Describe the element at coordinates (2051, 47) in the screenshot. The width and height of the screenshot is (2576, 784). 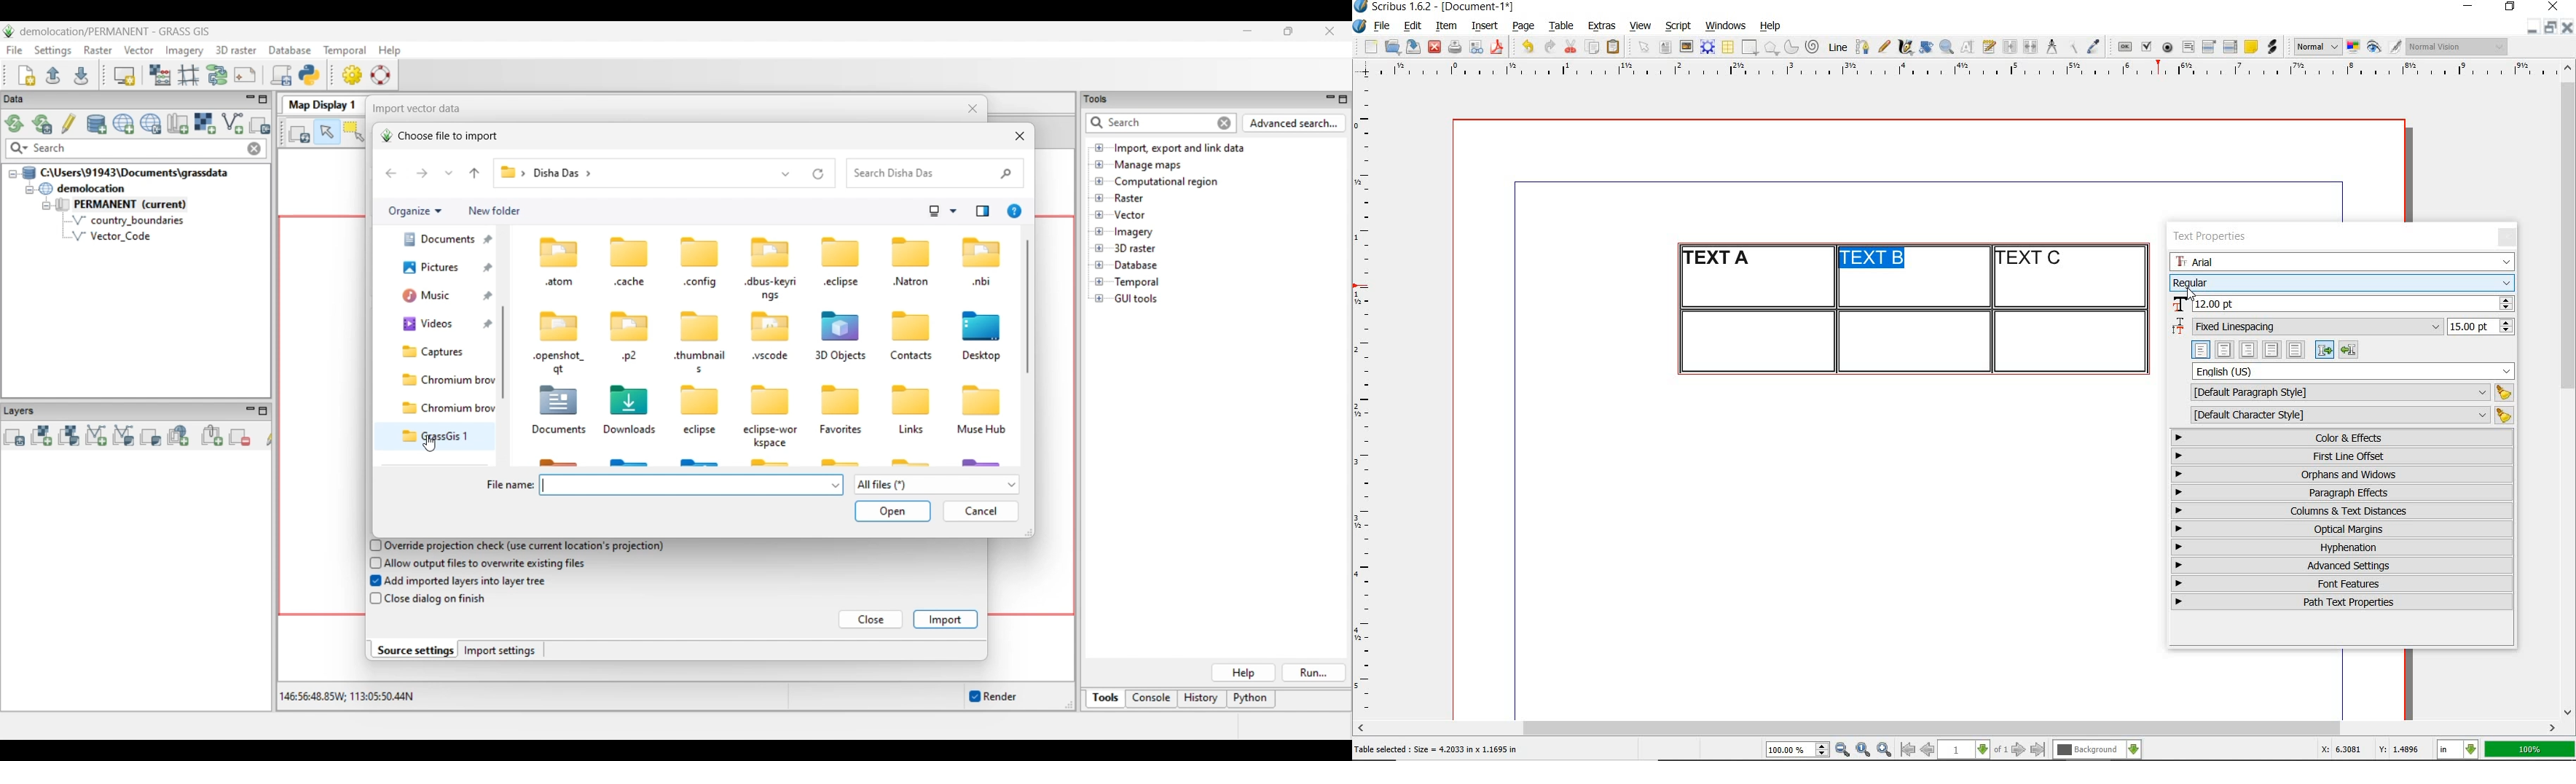
I see `measurements` at that location.